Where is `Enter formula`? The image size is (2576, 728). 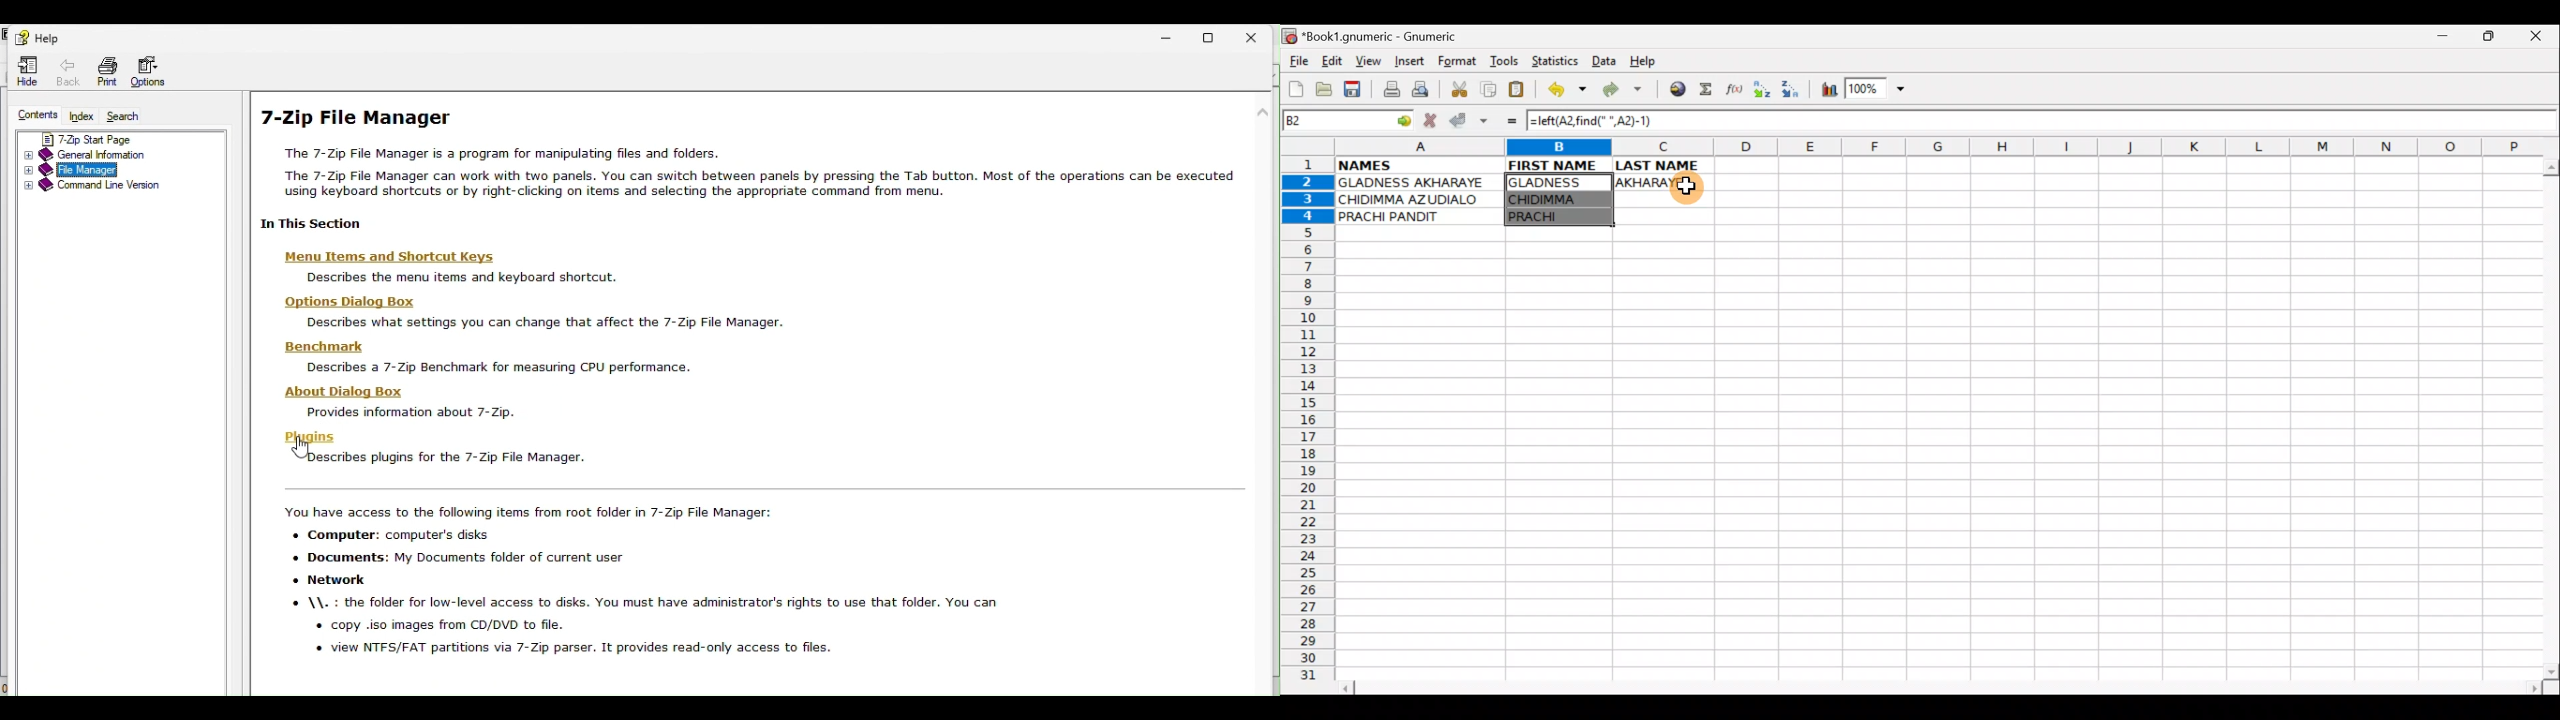 Enter formula is located at coordinates (1505, 121).